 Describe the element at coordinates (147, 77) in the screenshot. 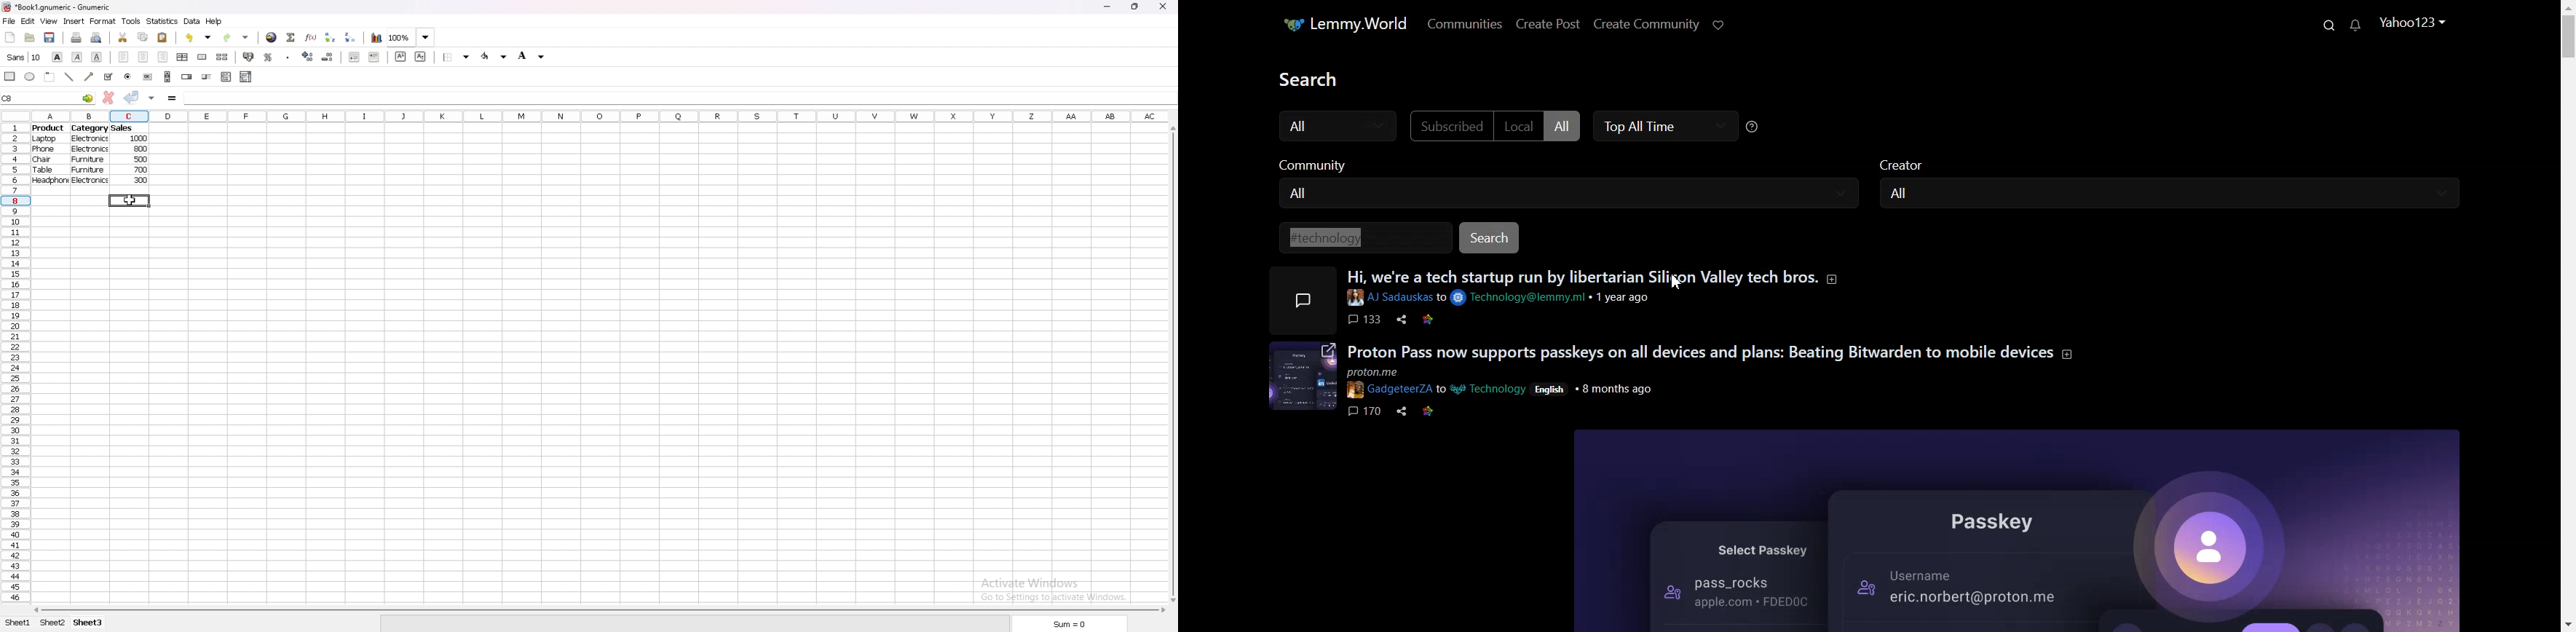

I see `button` at that location.